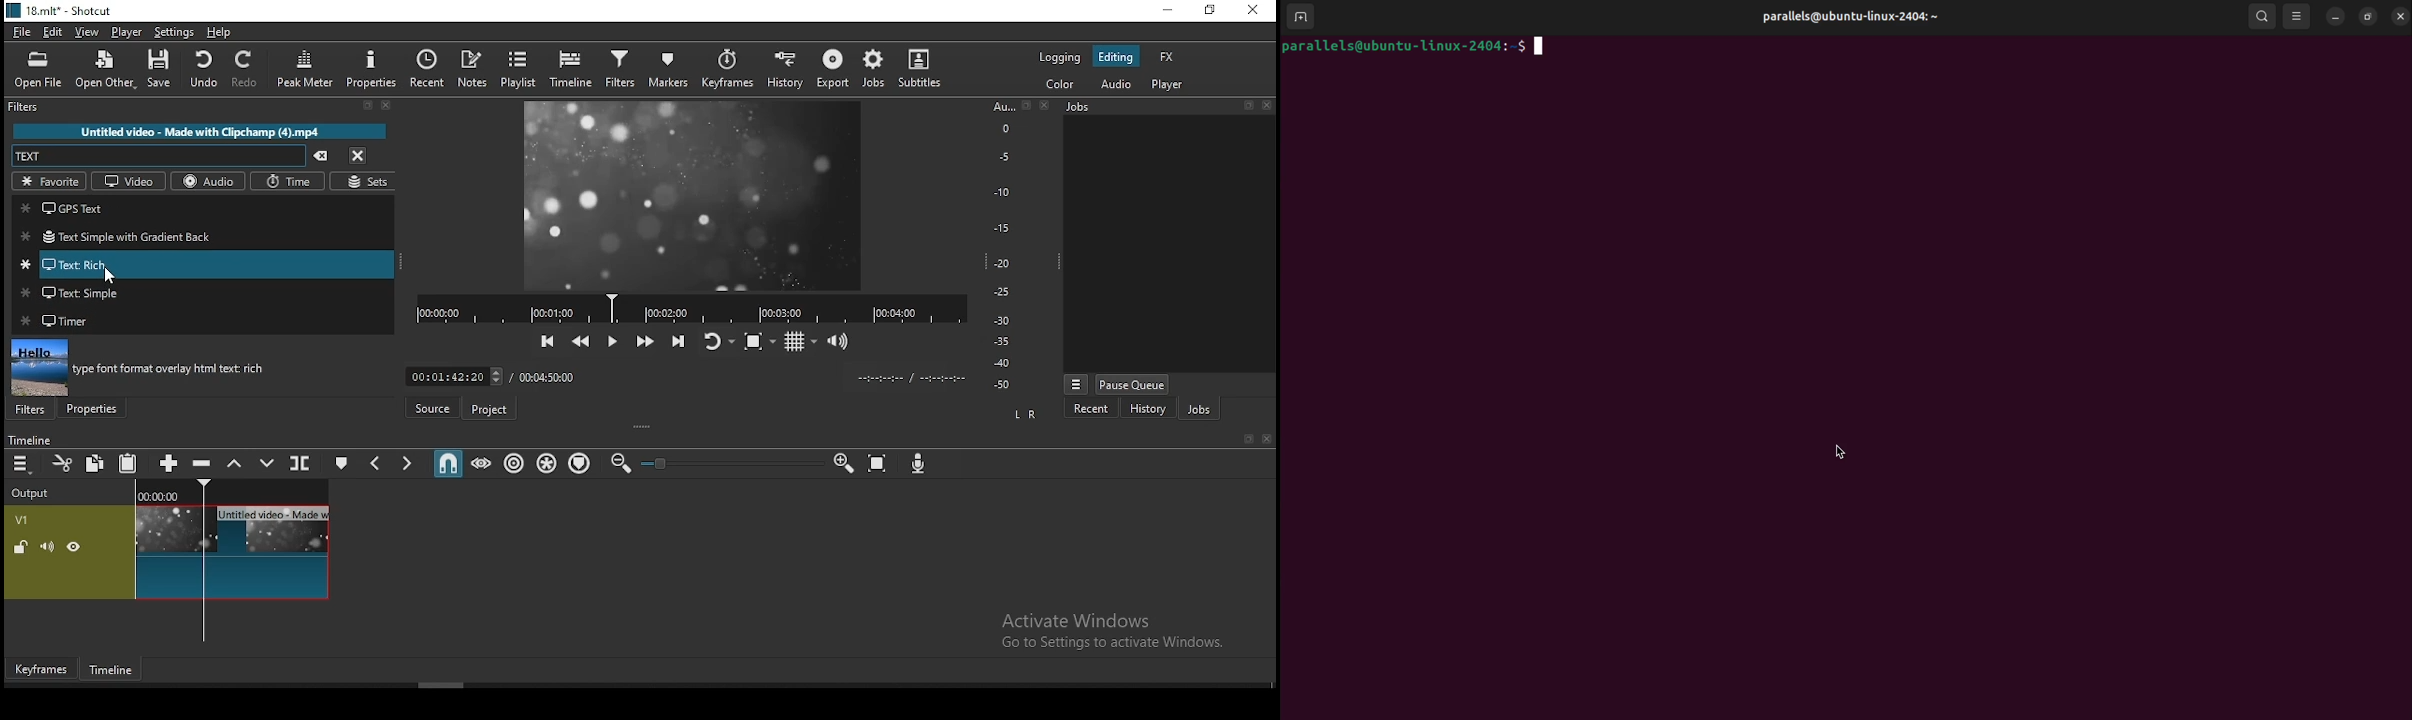  I want to click on clear search, so click(320, 157).